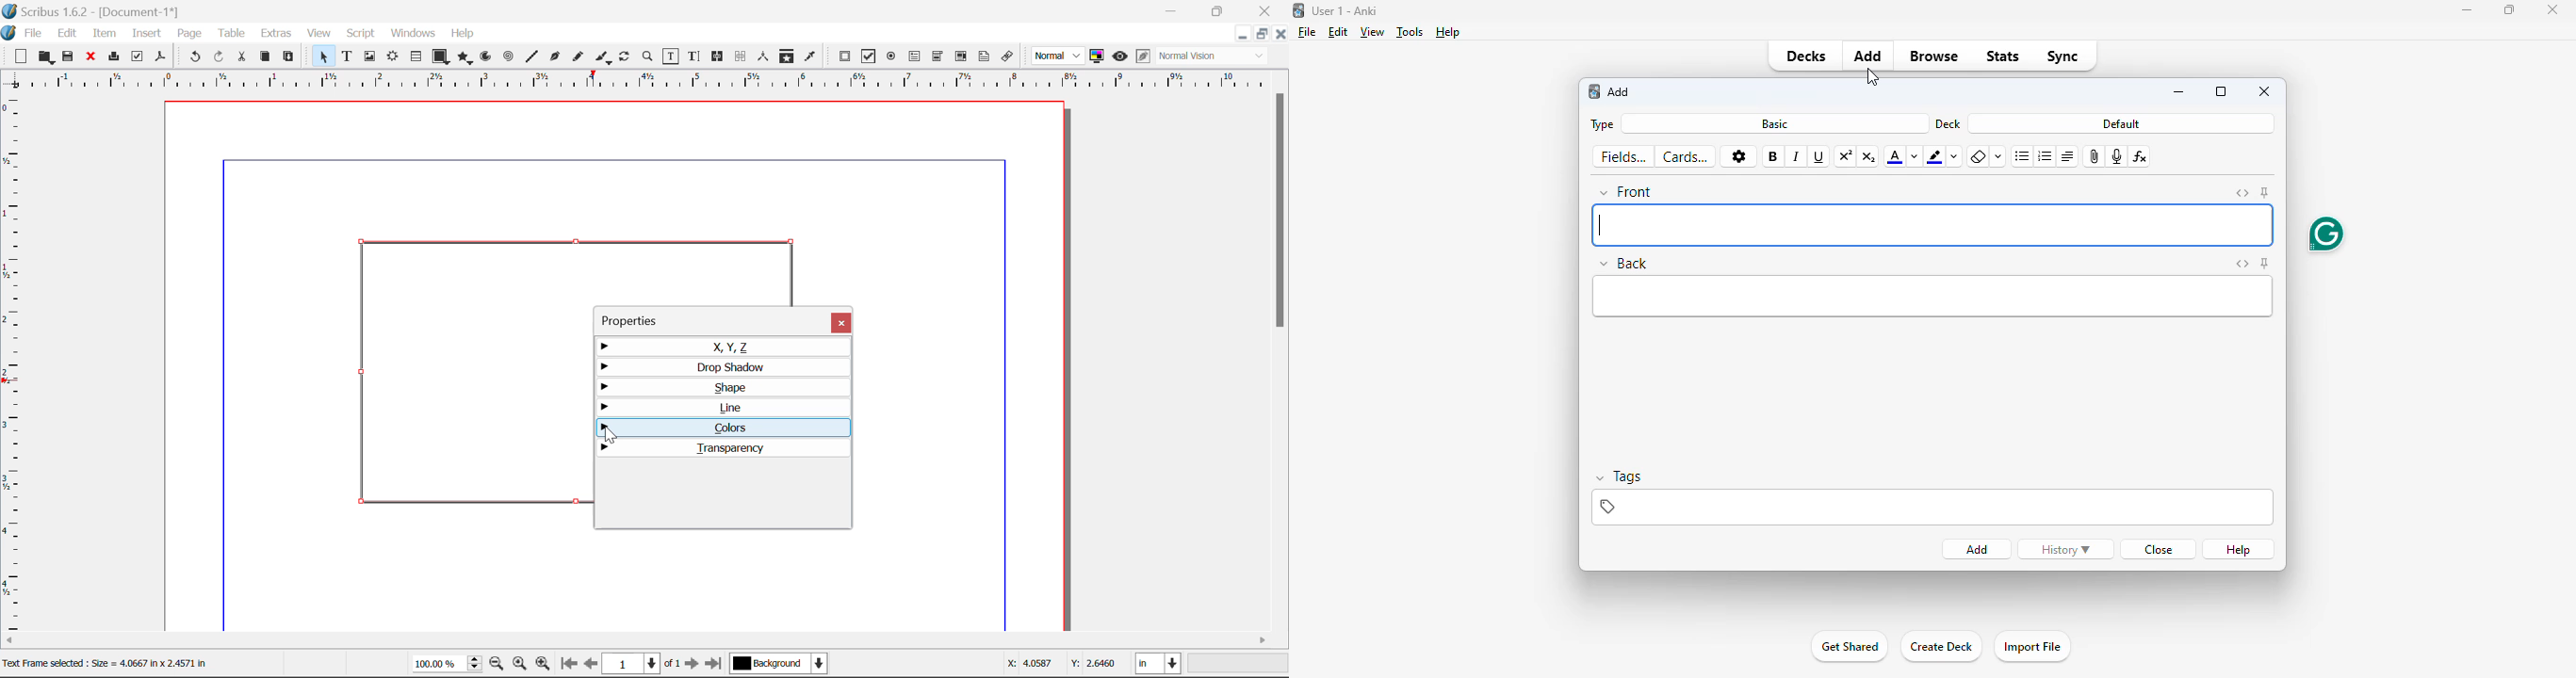 The height and width of the screenshot is (700, 2576). What do you see at coordinates (1243, 34) in the screenshot?
I see `Restore Down` at bounding box center [1243, 34].